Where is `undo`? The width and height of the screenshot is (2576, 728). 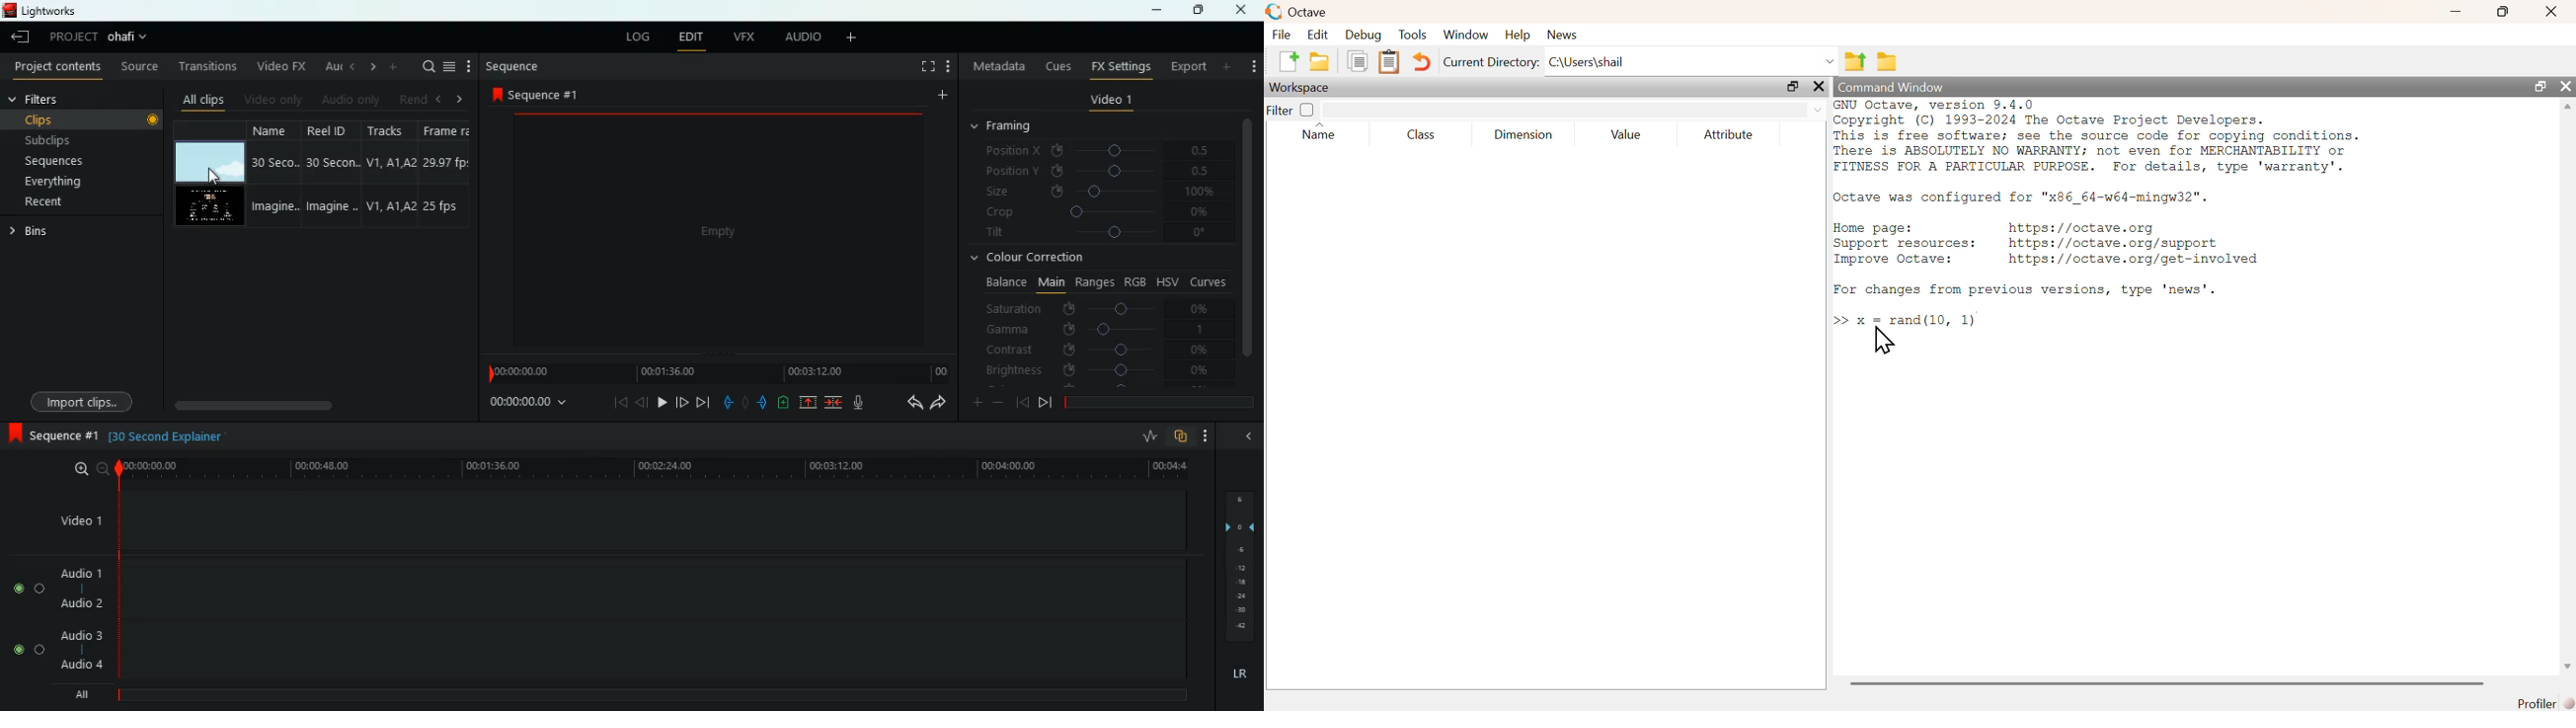
undo is located at coordinates (1424, 64).